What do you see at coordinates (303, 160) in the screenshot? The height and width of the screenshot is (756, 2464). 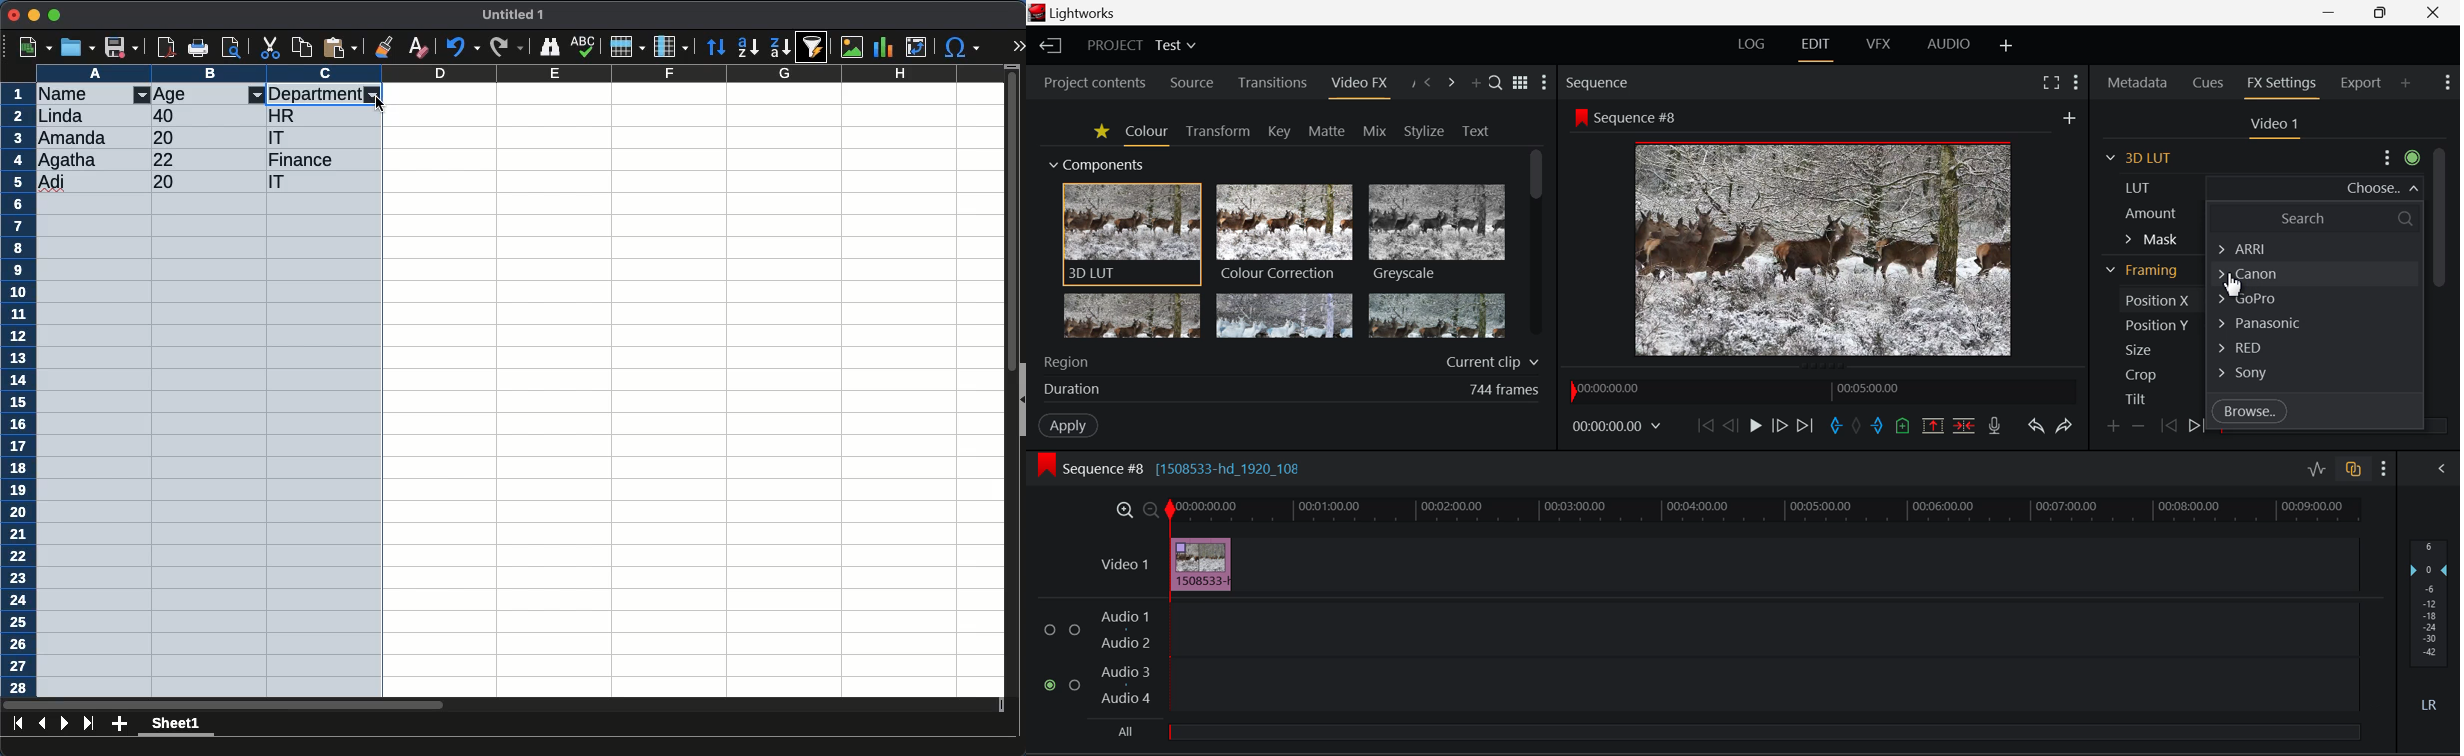 I see `finance ` at bounding box center [303, 160].